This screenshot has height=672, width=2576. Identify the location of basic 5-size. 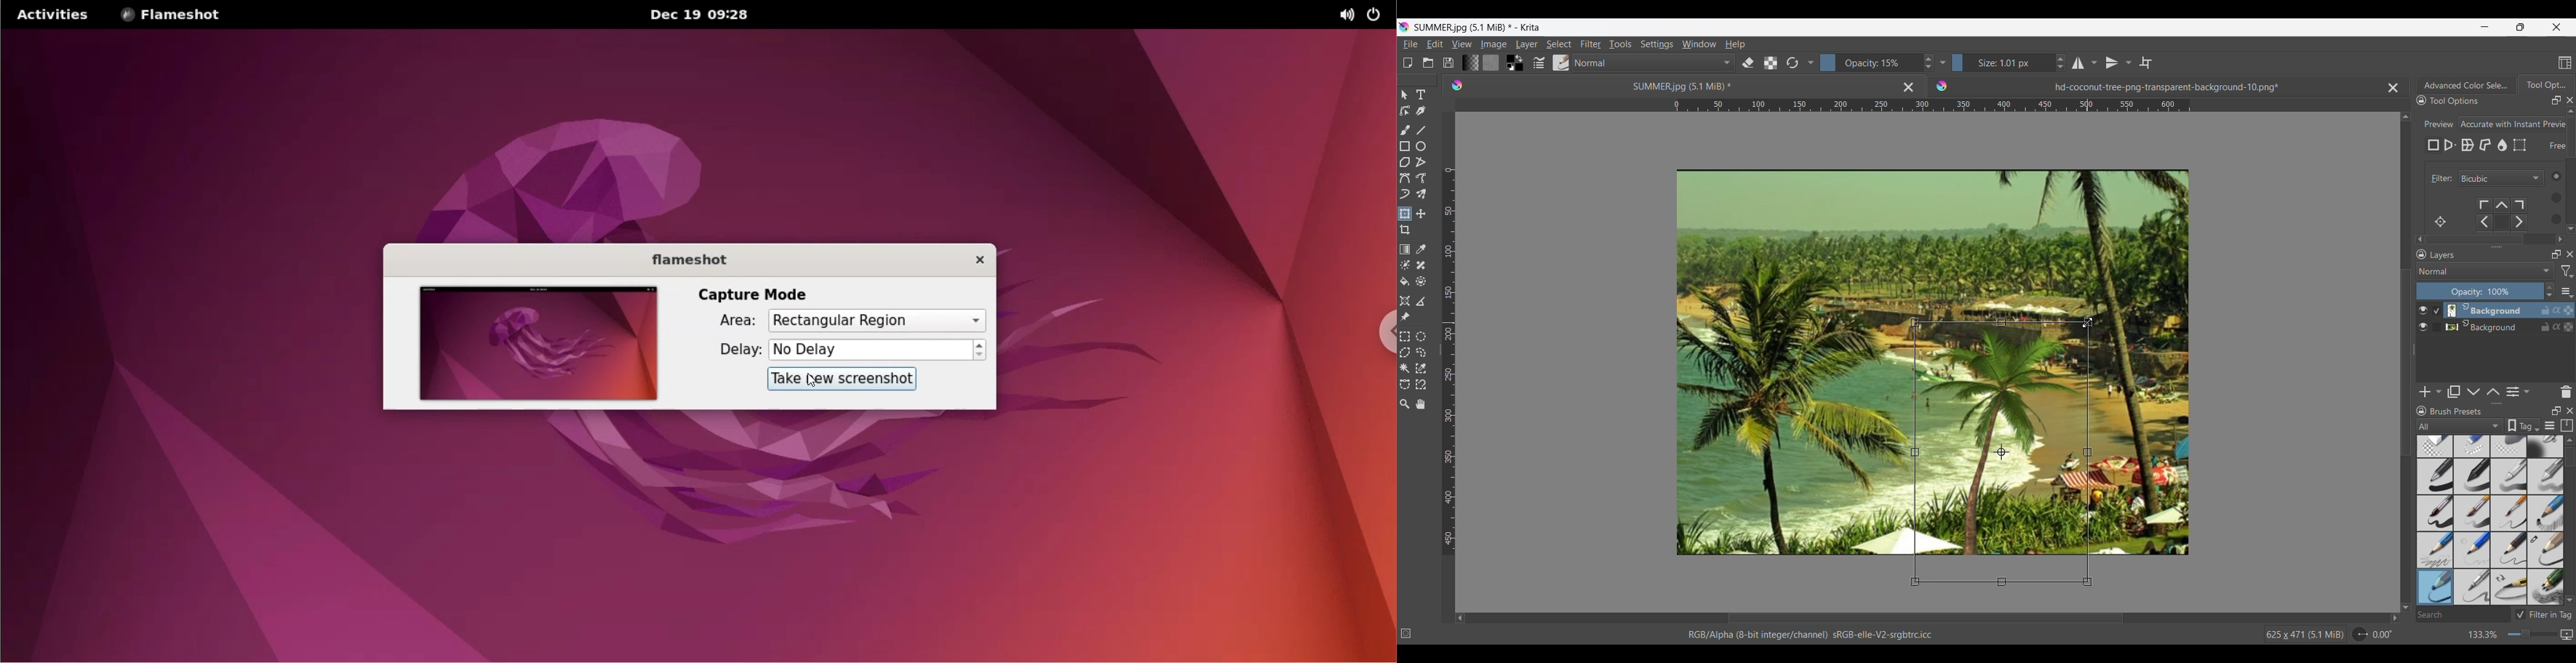
(2436, 513).